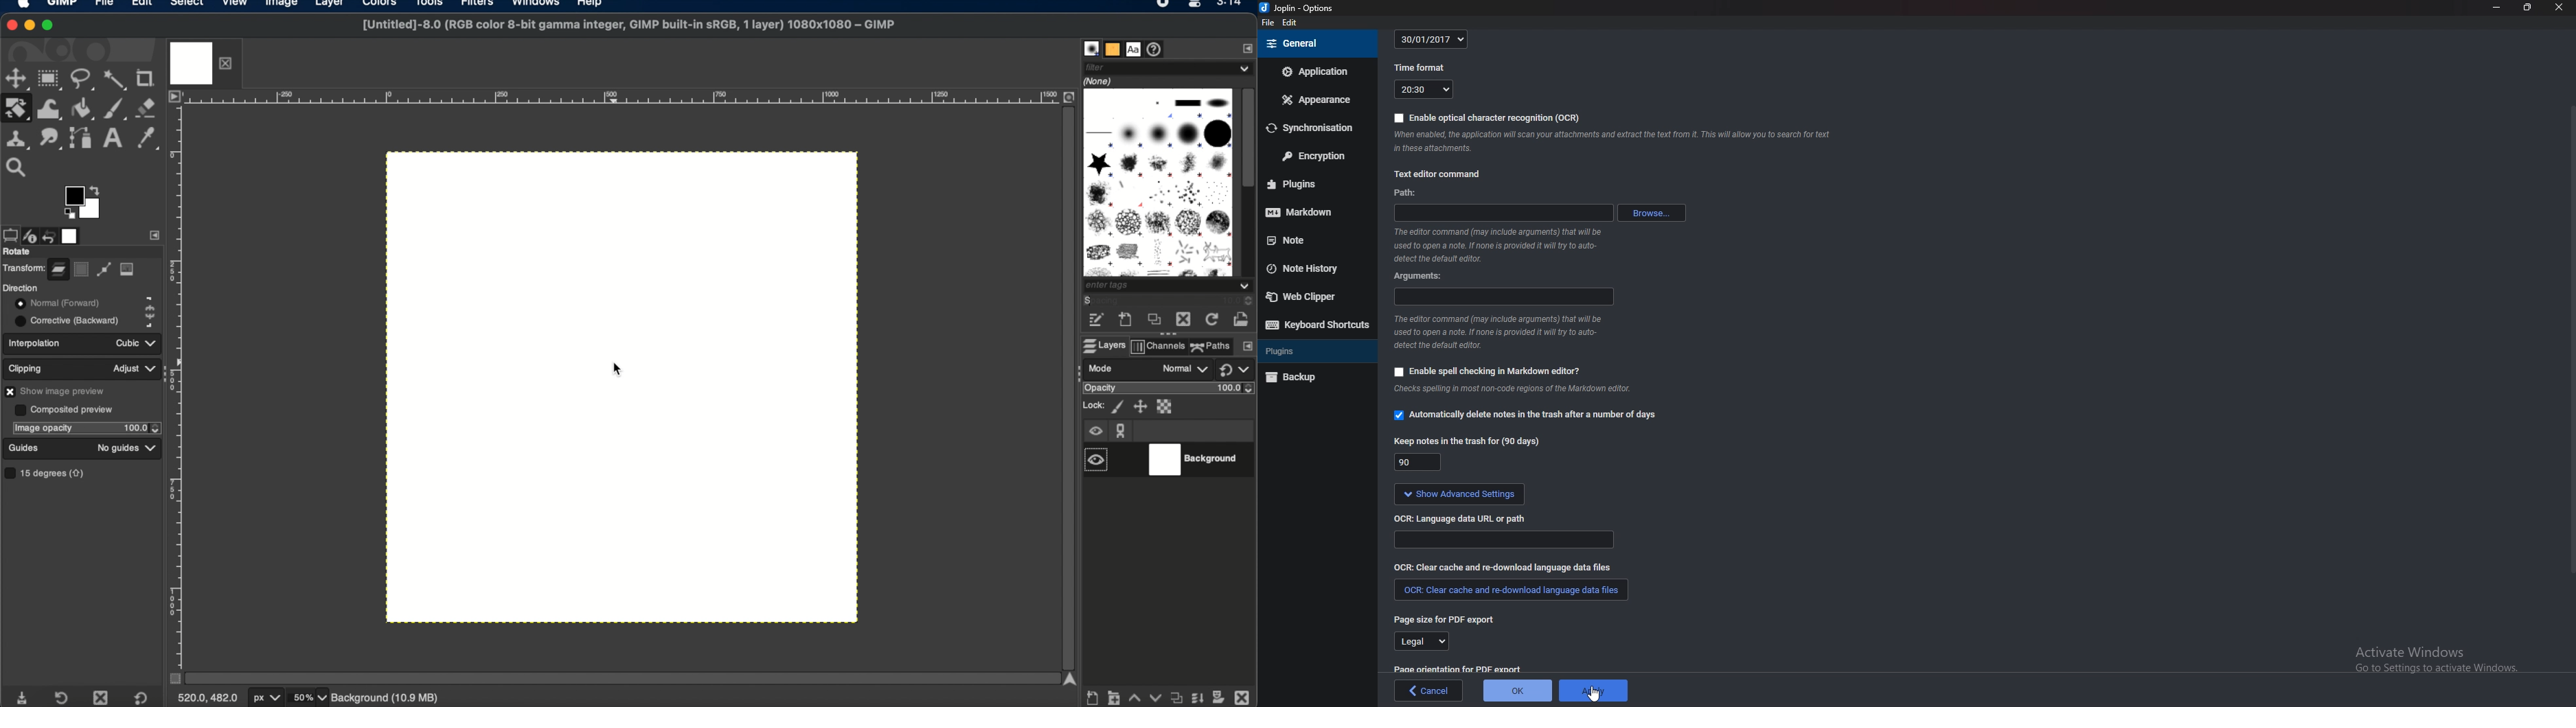 The height and width of the screenshot is (728, 2576). Describe the element at coordinates (1314, 213) in the screenshot. I see `markdown` at that location.